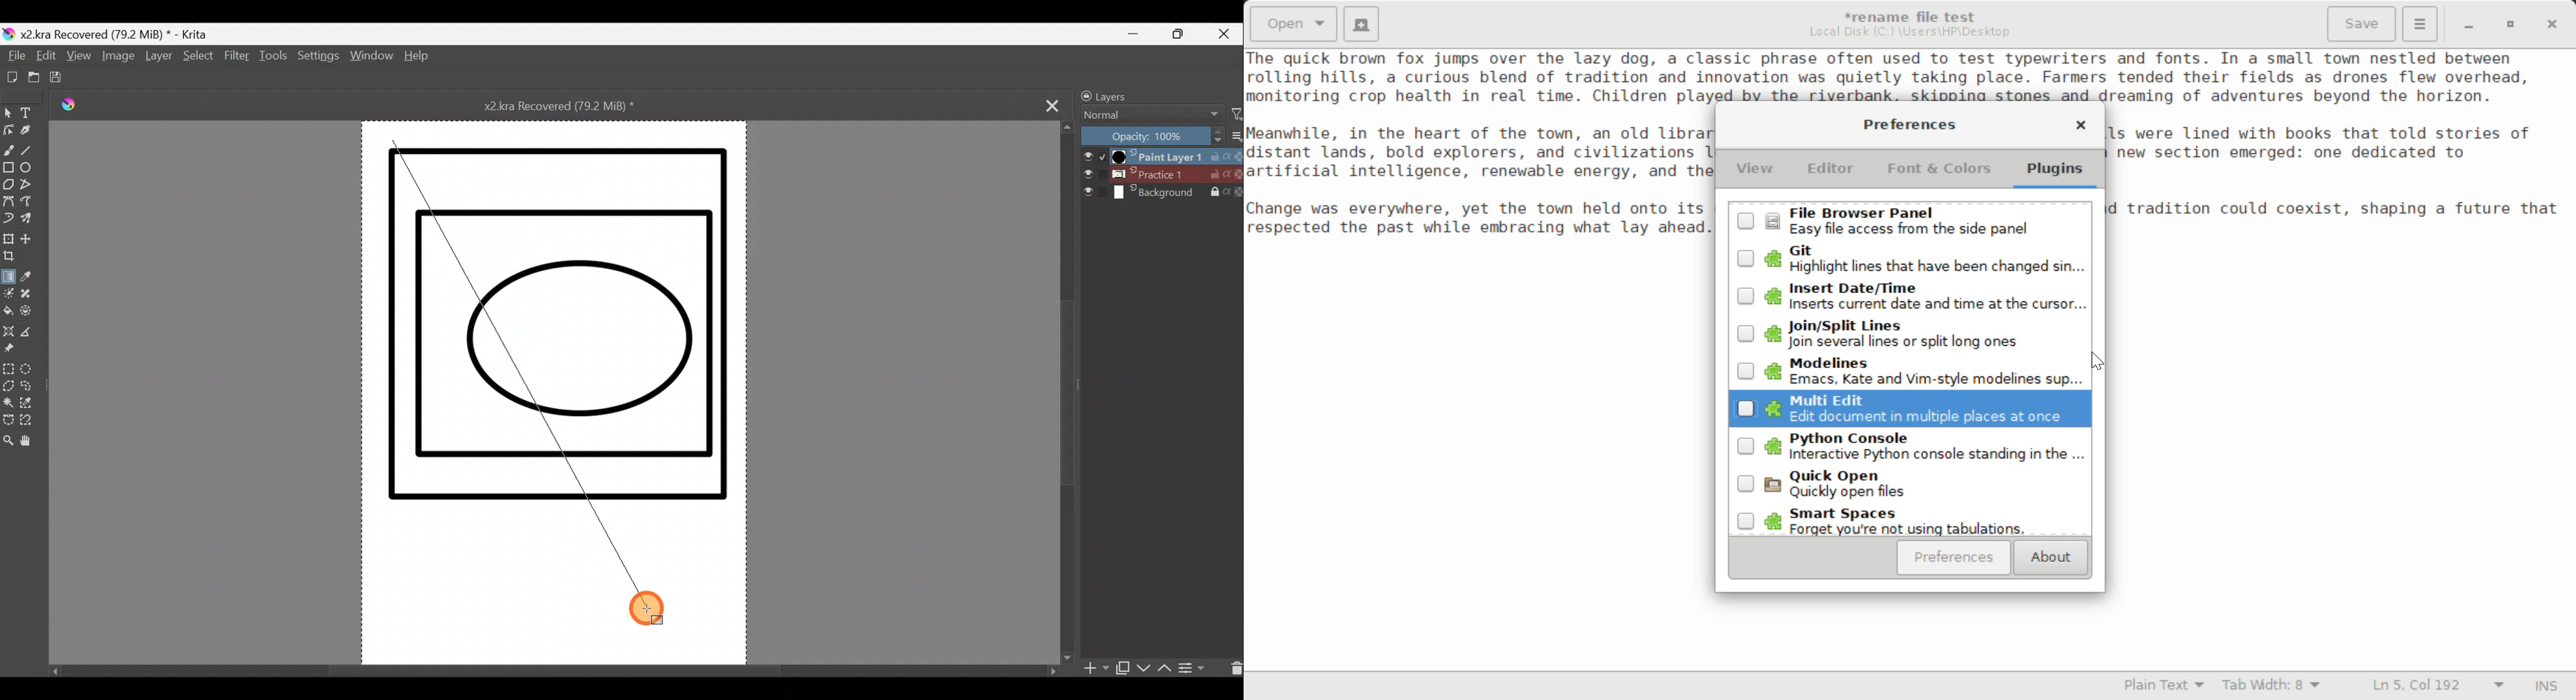 This screenshot has width=2576, height=700. I want to click on Bezier curve selection tool, so click(8, 421).